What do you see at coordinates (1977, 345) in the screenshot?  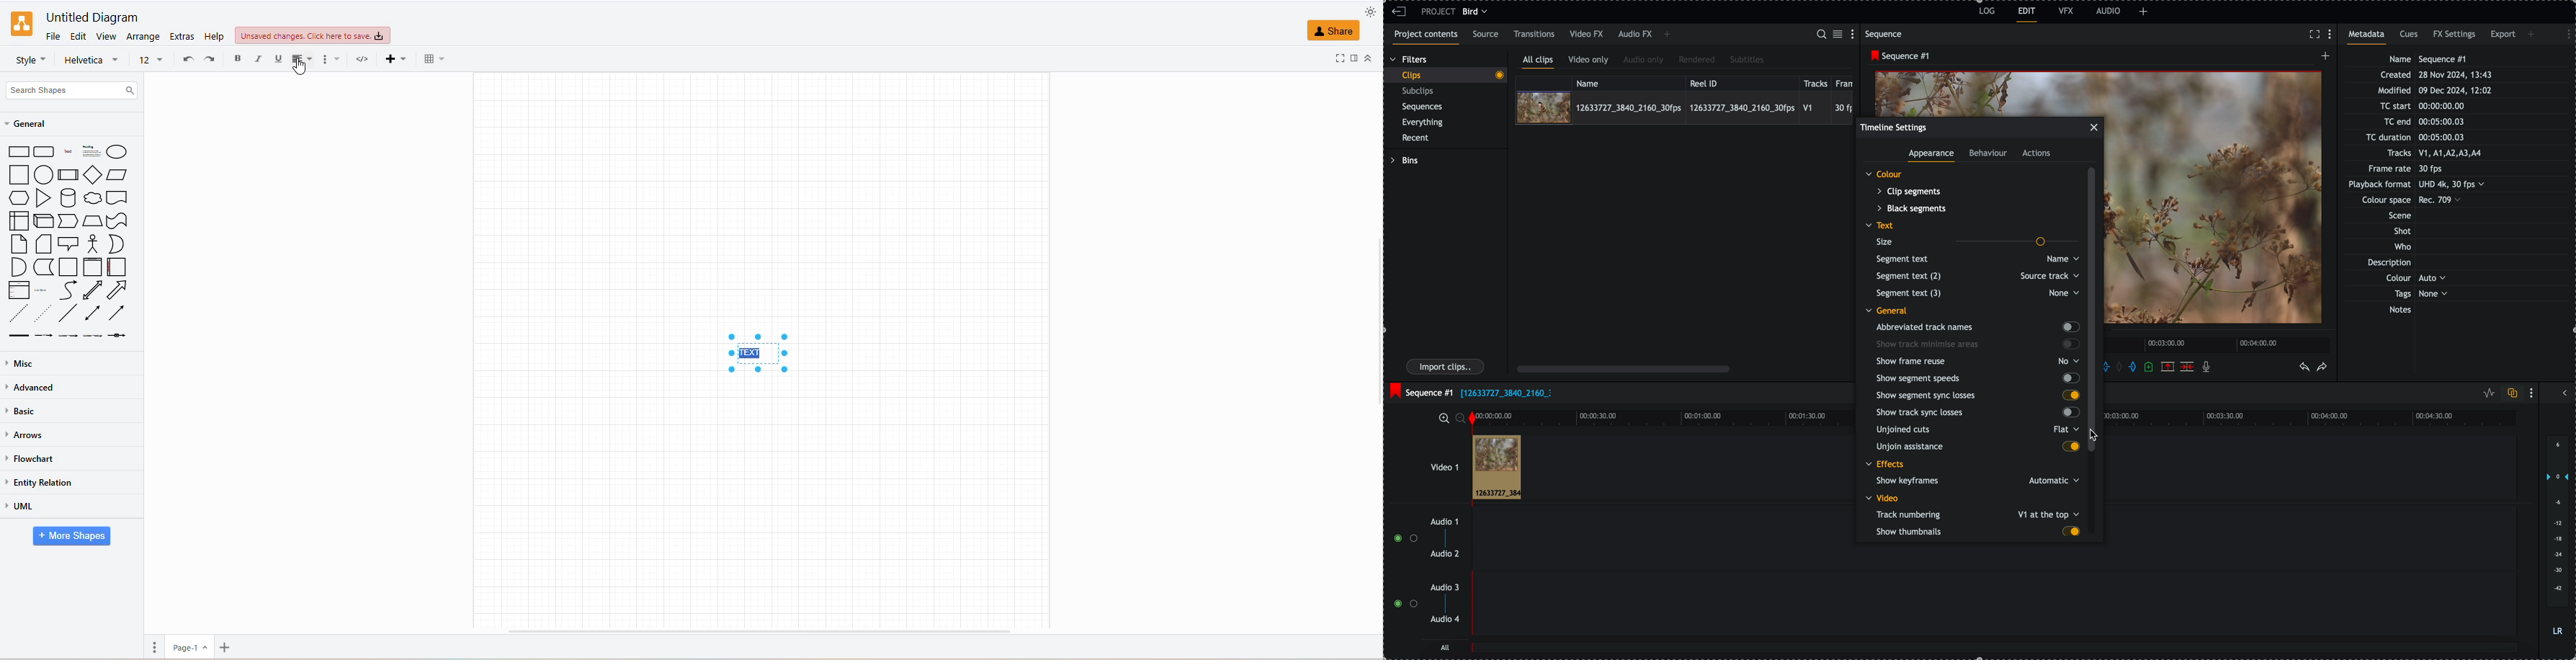 I see `show track minimise areas` at bounding box center [1977, 345].